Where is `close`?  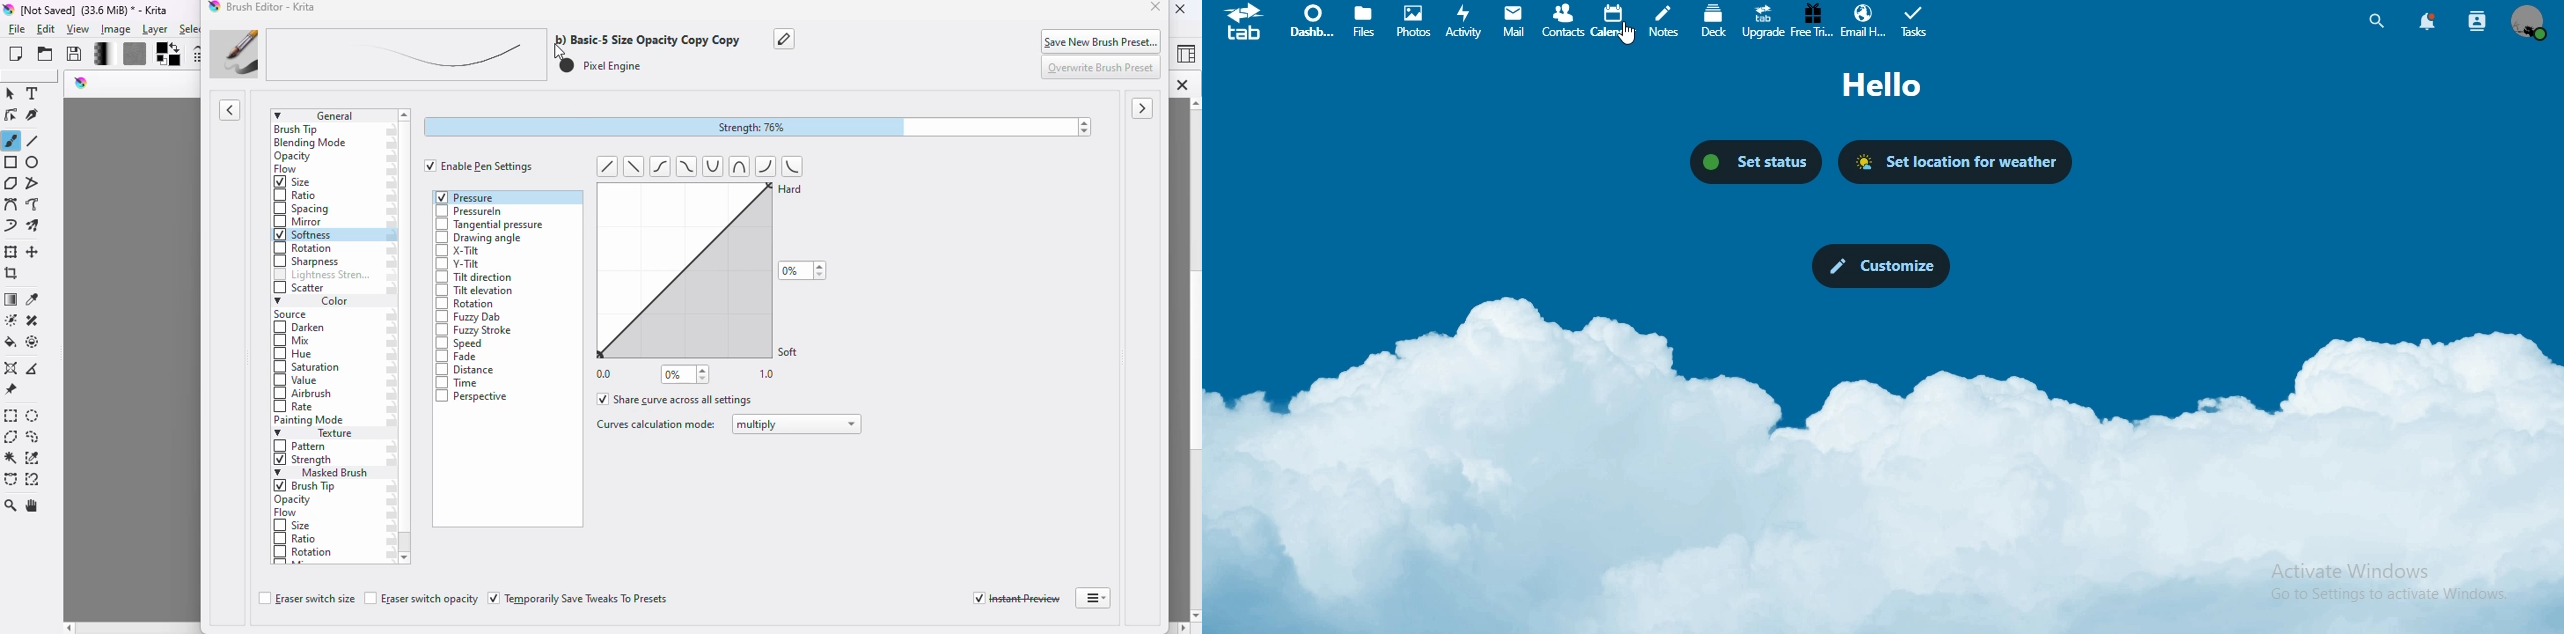 close is located at coordinates (1183, 9).